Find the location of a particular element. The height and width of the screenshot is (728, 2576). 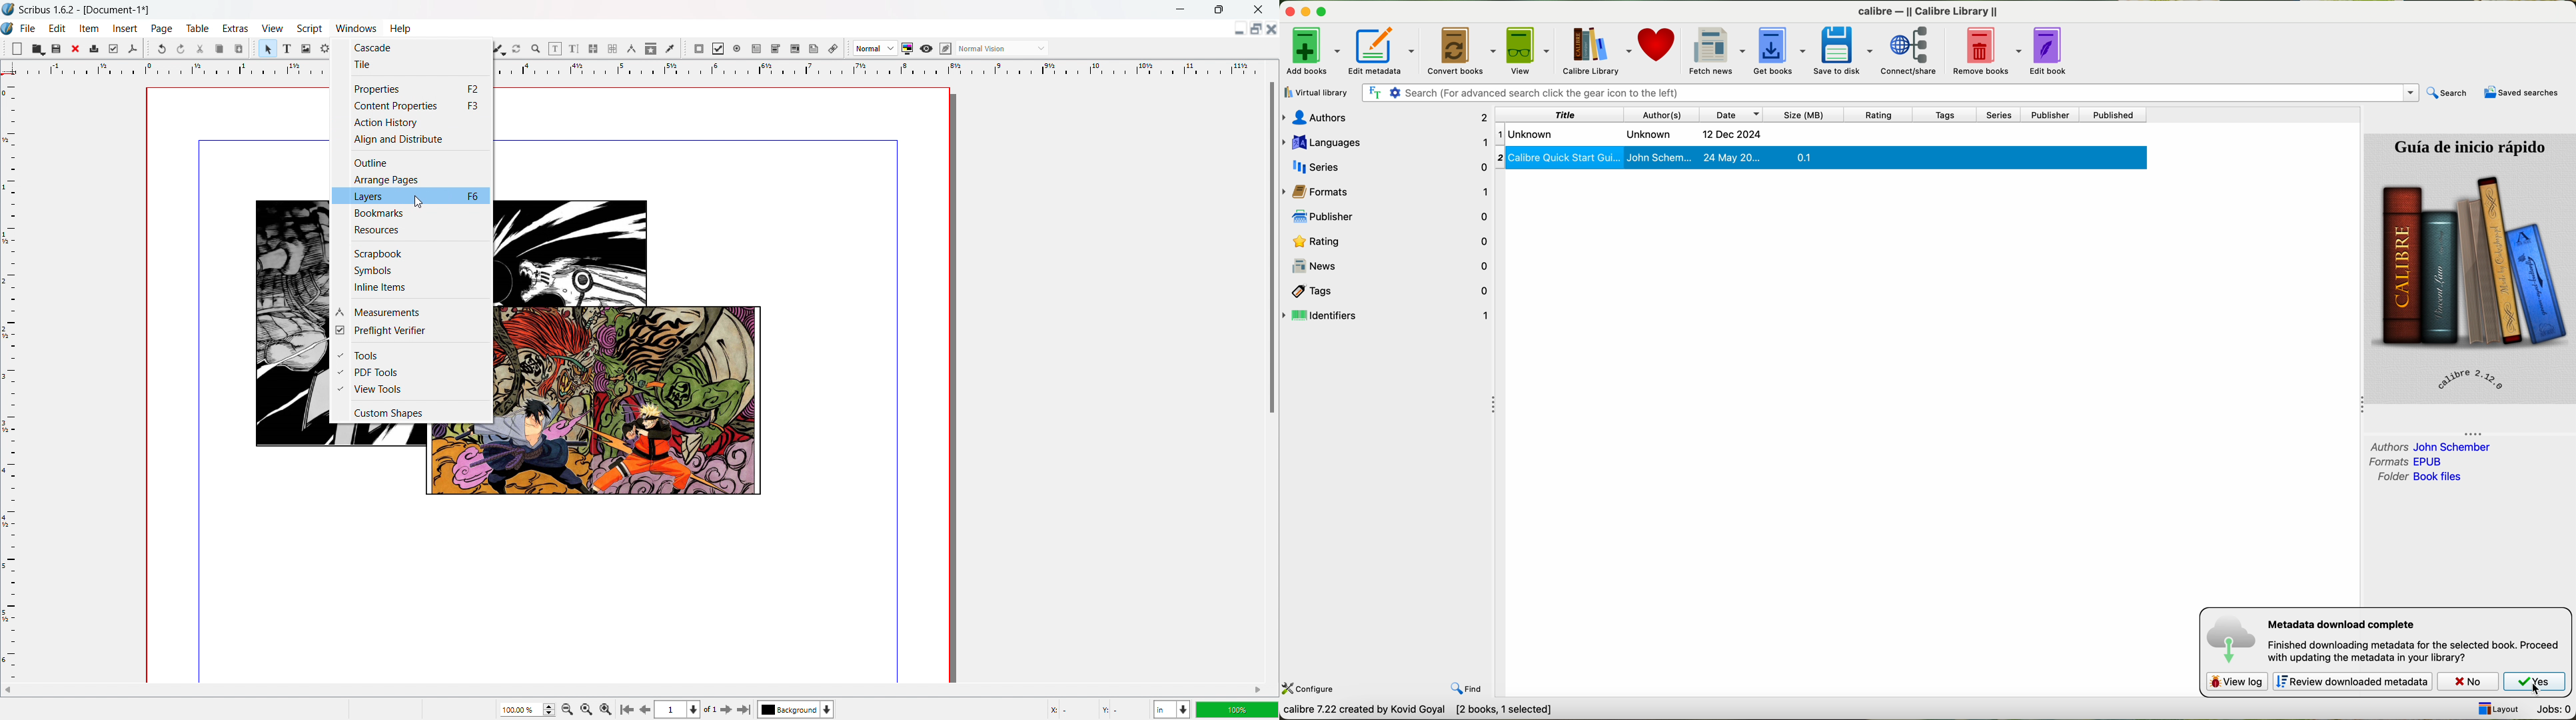

folder is located at coordinates (2419, 478).